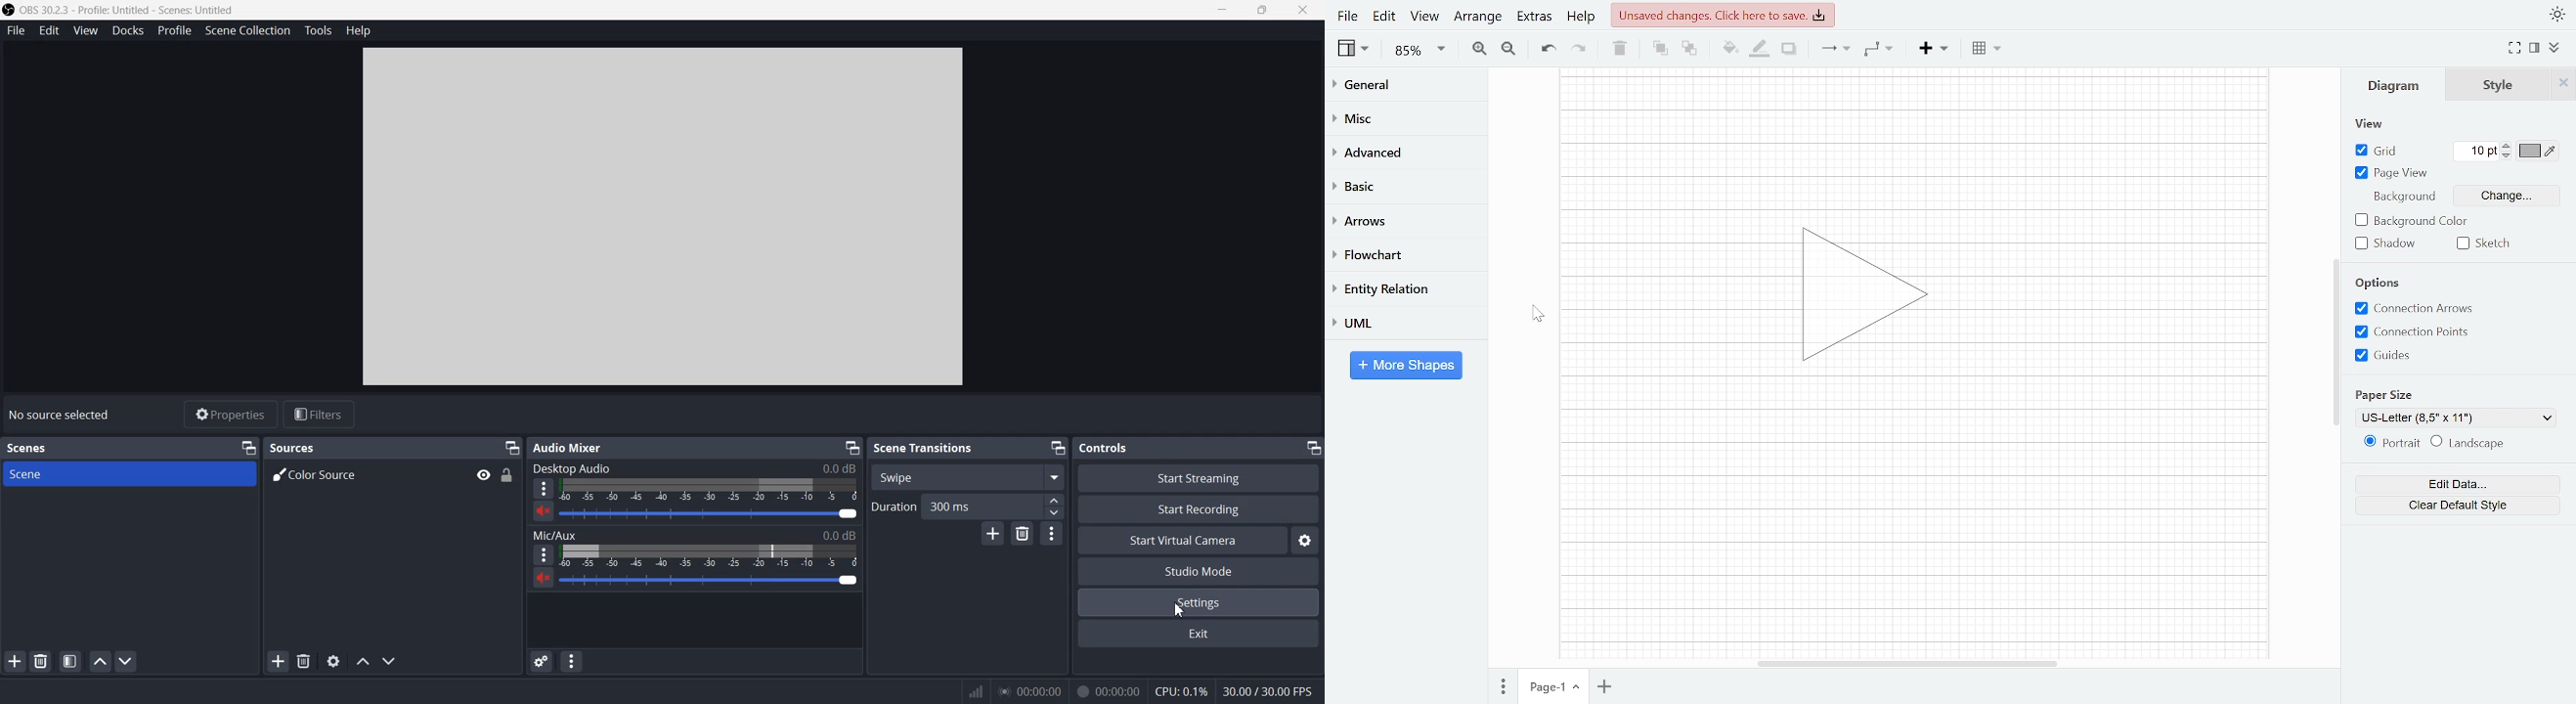 The image size is (2576, 728). Describe the element at coordinates (2410, 307) in the screenshot. I see `Connection Arrows.` at that location.